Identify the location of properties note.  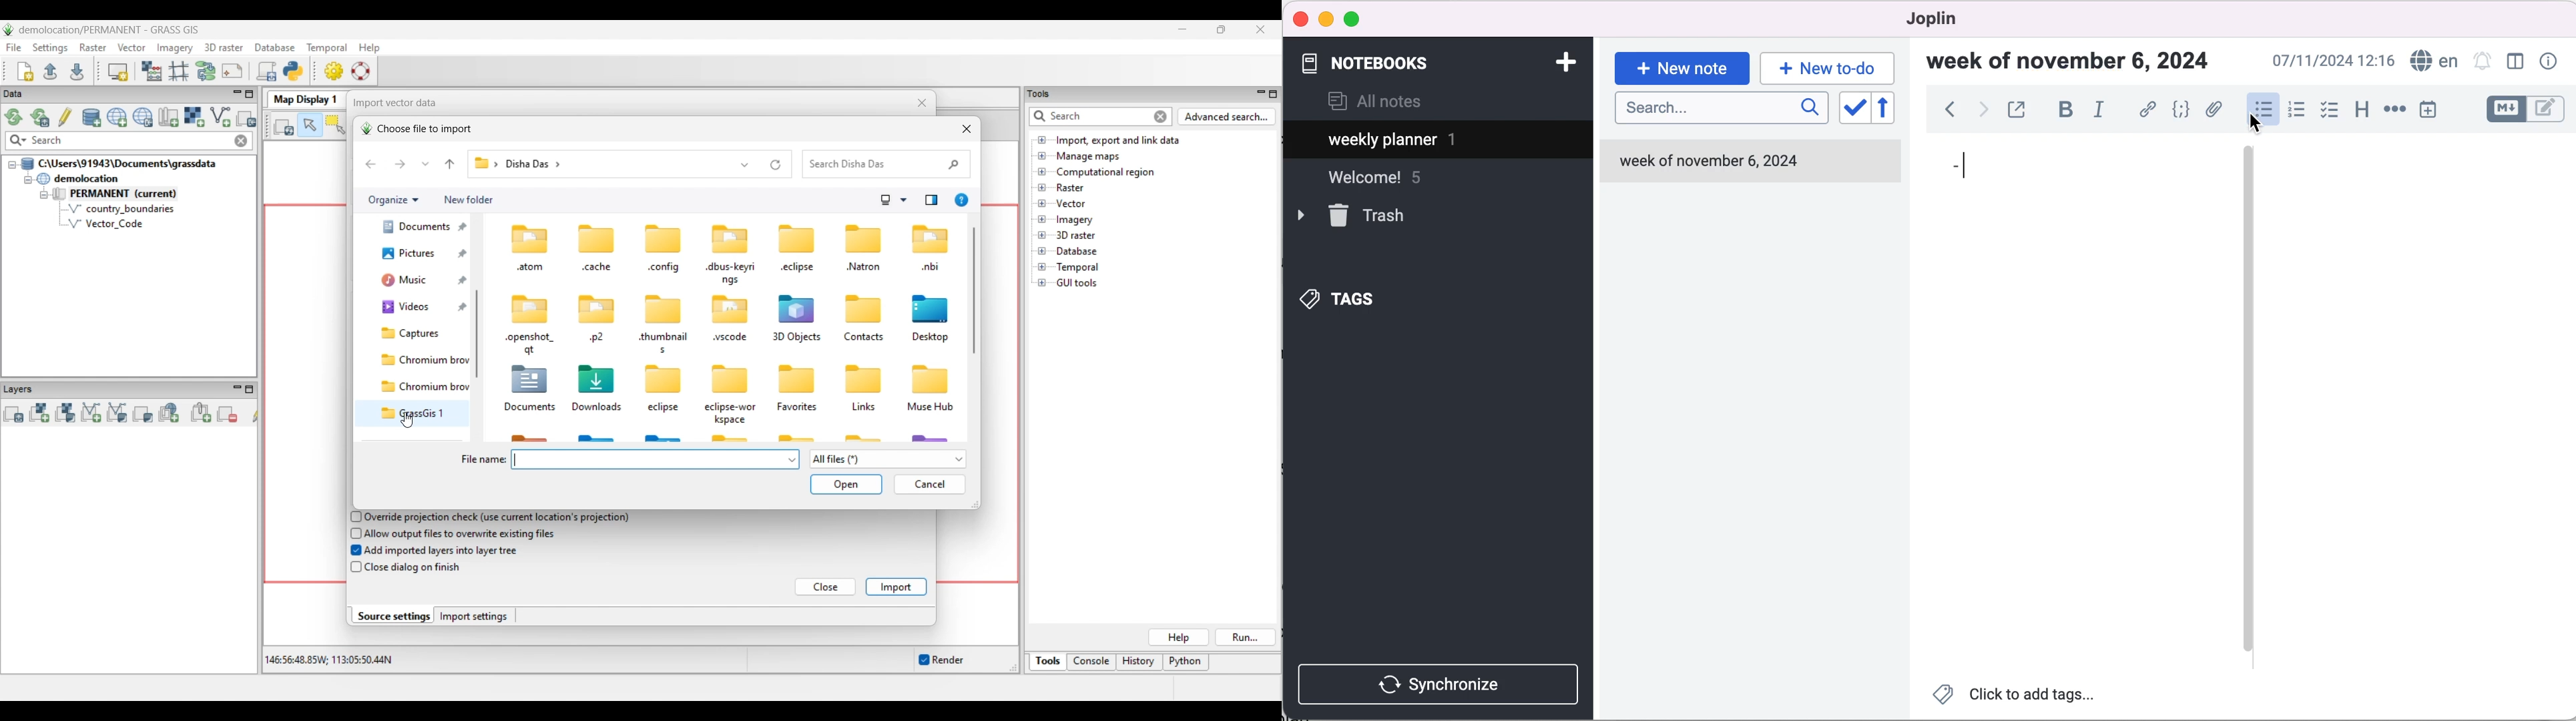
(2551, 61).